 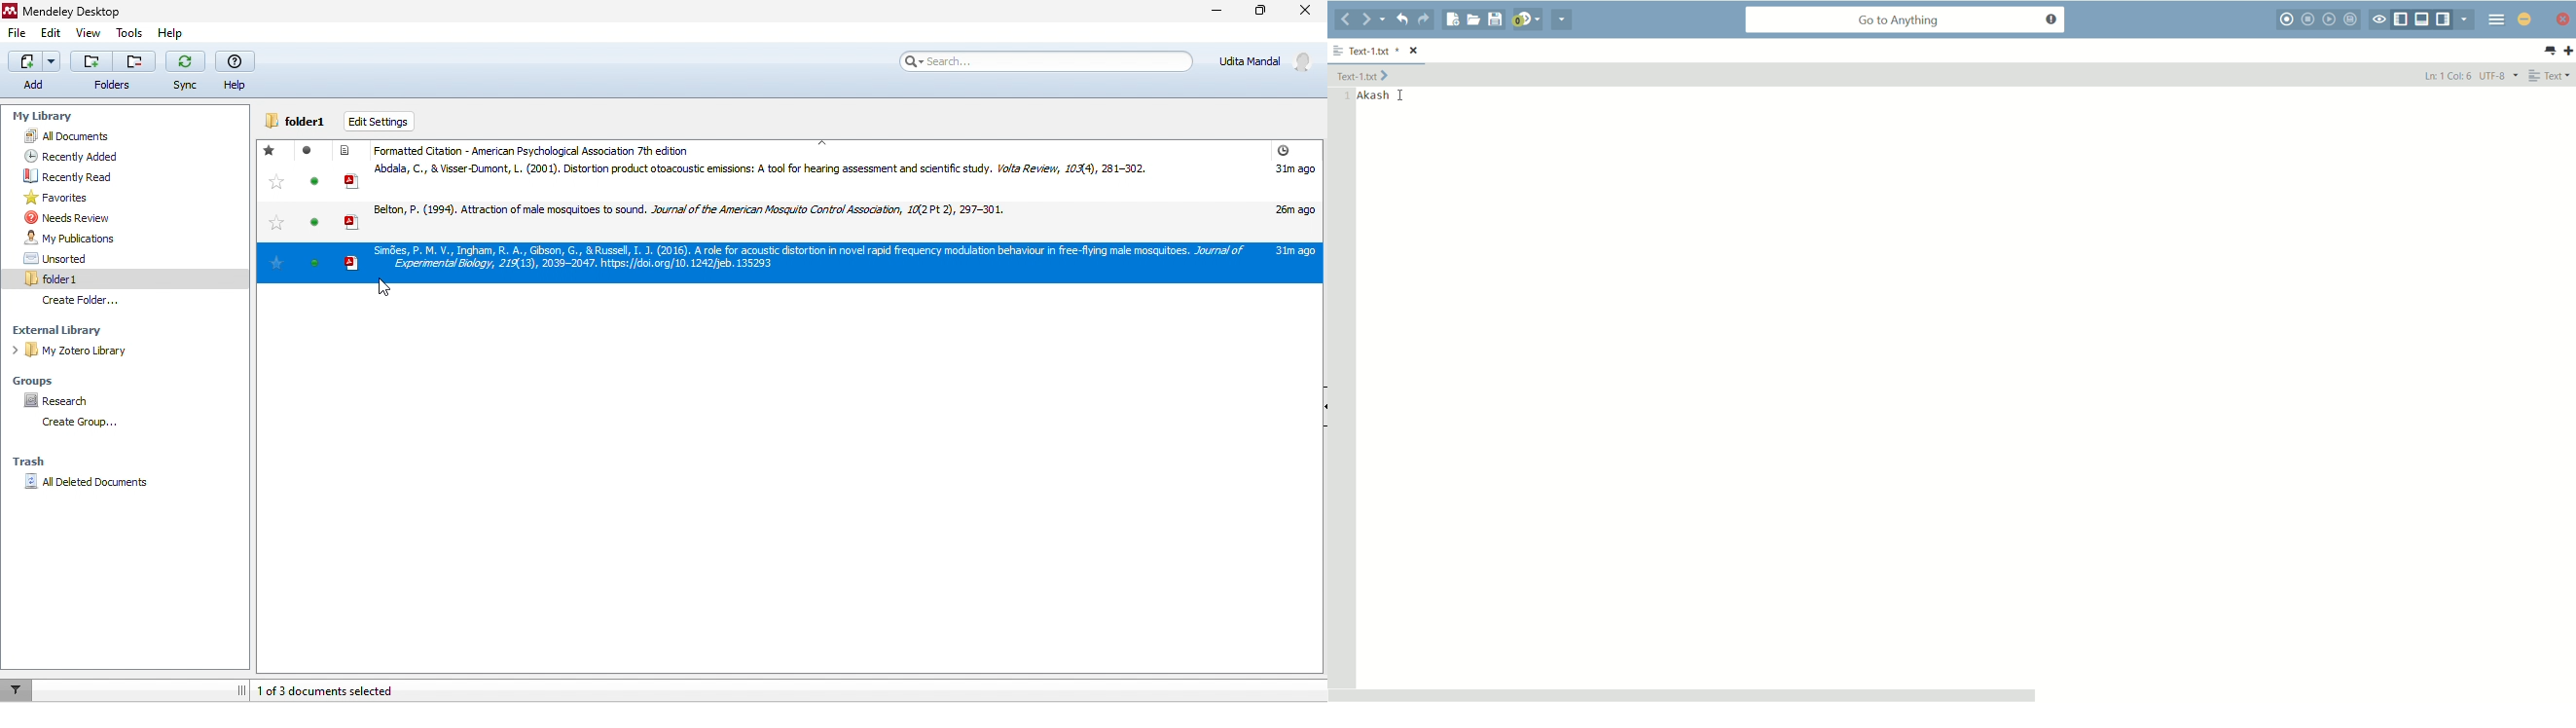 I want to click on minimize, so click(x=1207, y=17).